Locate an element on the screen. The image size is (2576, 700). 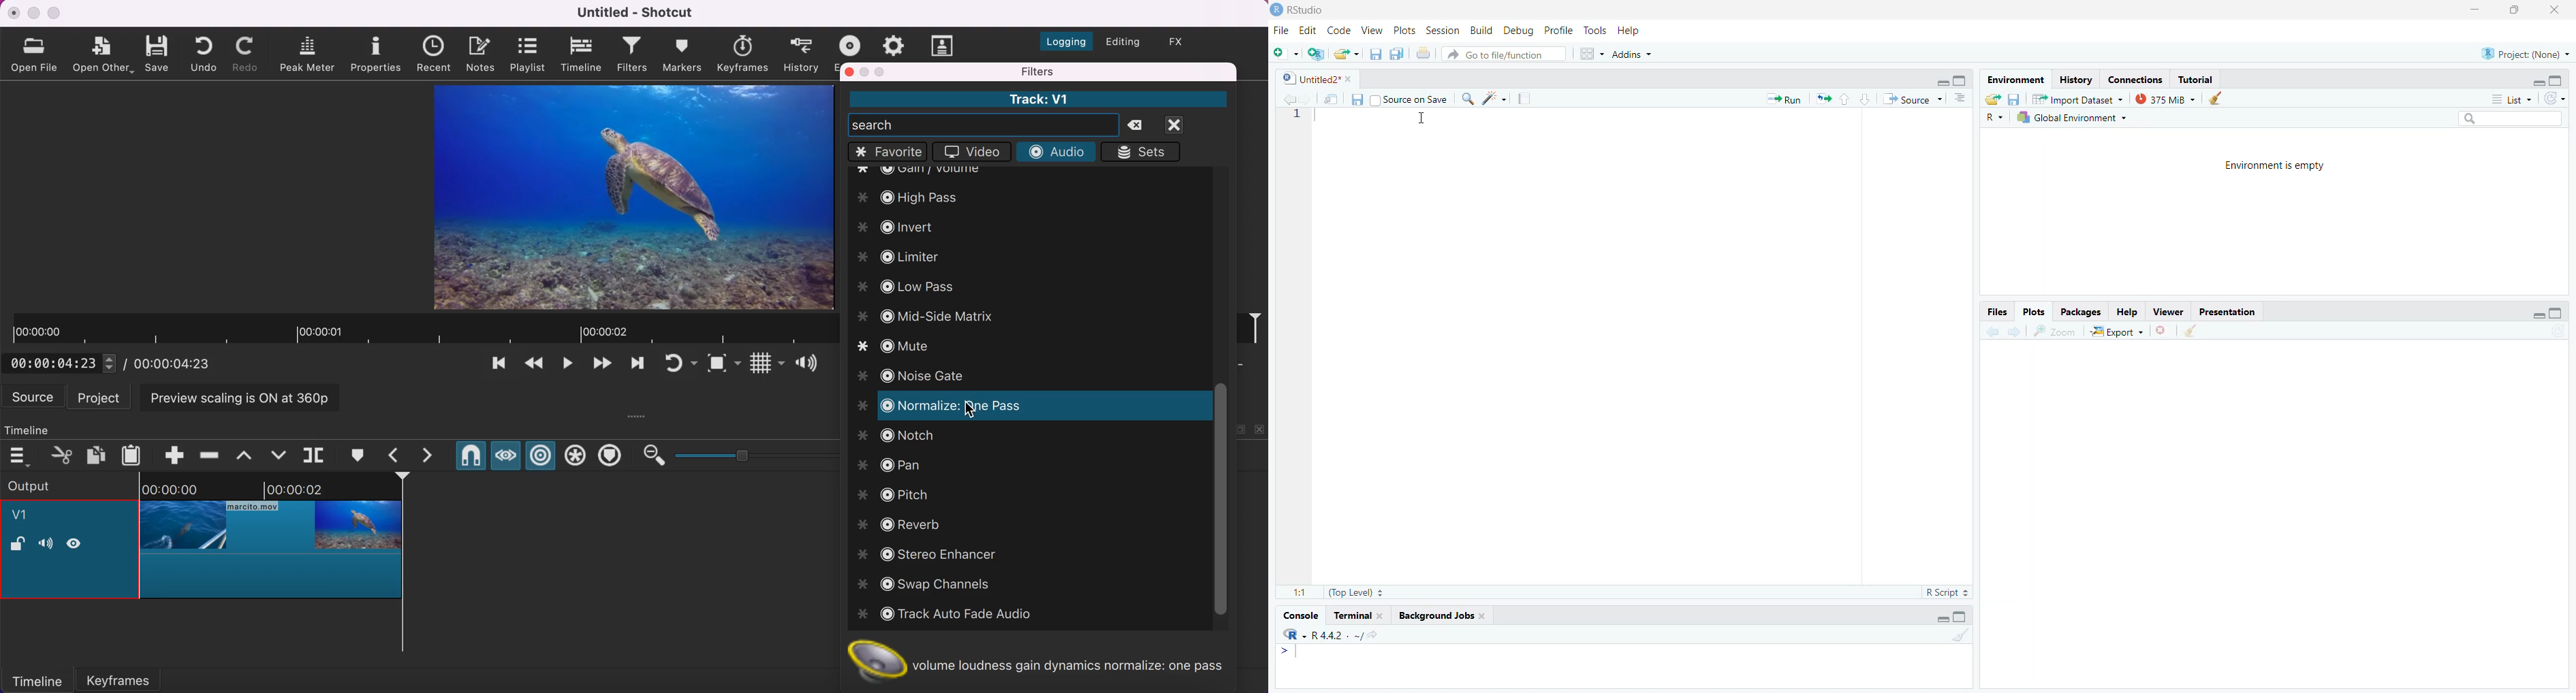
audio is located at coordinates (1055, 151).